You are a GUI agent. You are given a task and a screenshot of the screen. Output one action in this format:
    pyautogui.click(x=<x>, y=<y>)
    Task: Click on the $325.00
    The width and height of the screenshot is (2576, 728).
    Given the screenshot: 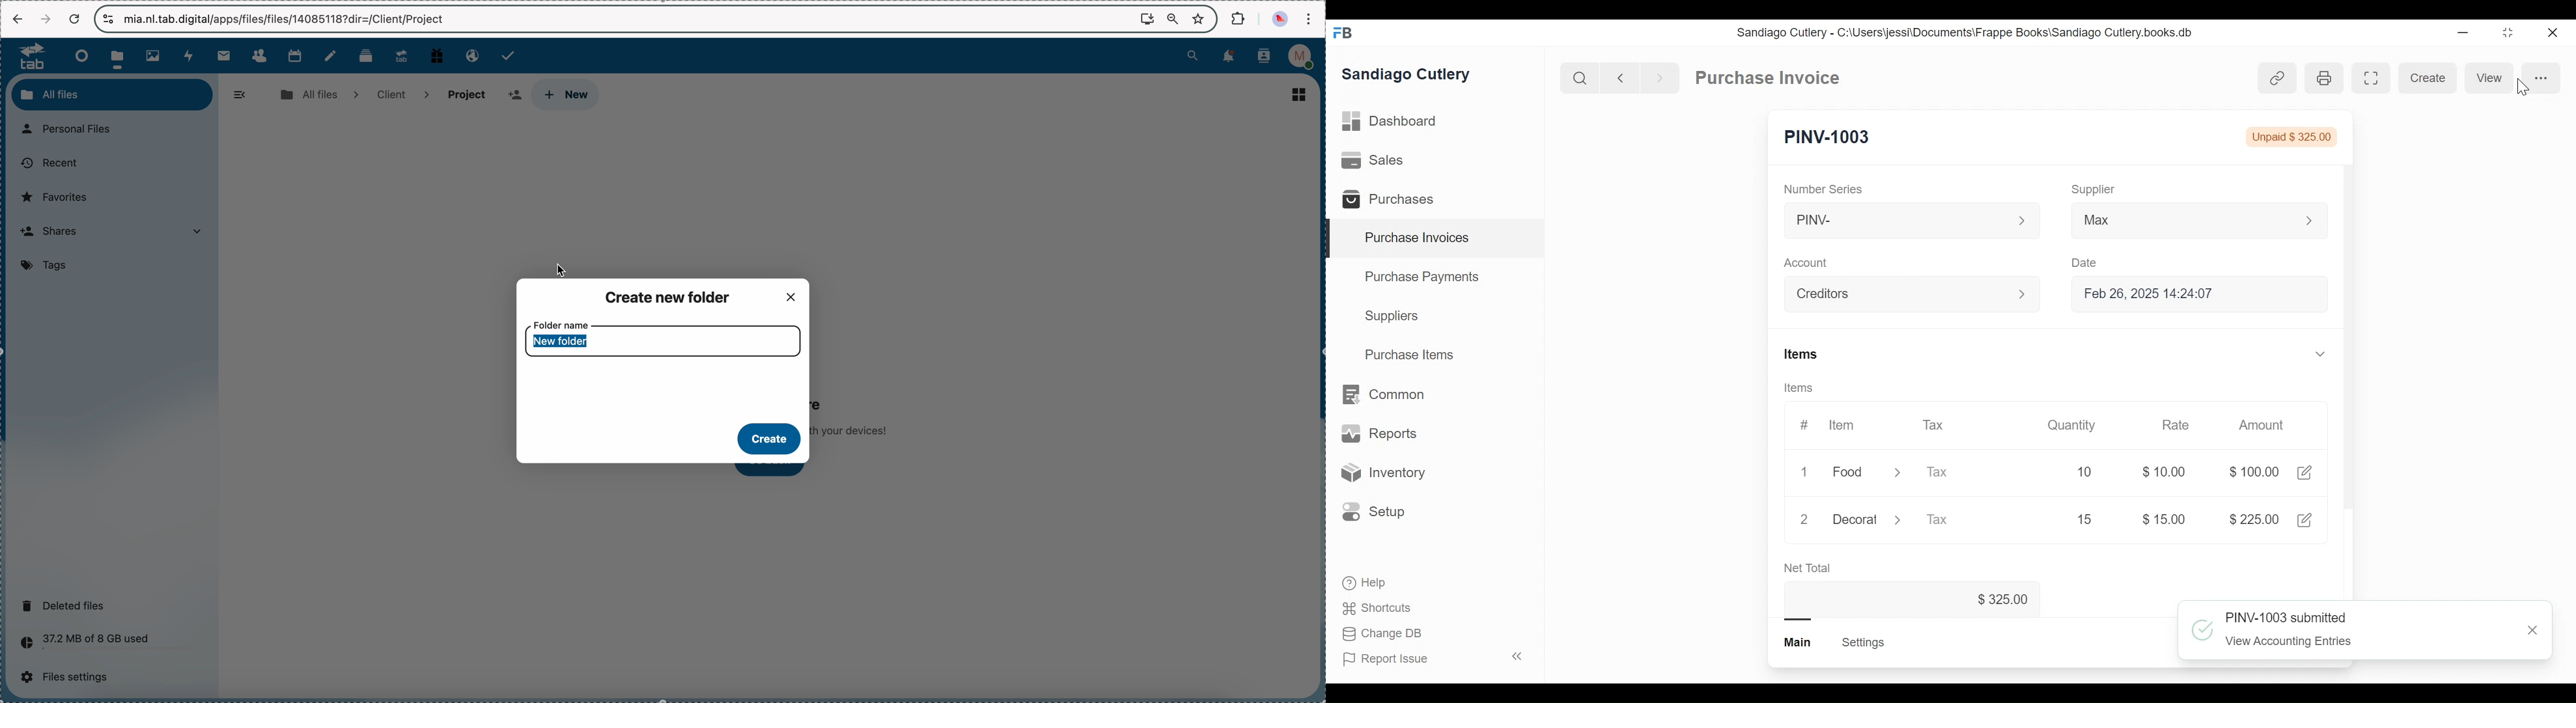 What is the action you would take?
    pyautogui.click(x=2010, y=601)
    